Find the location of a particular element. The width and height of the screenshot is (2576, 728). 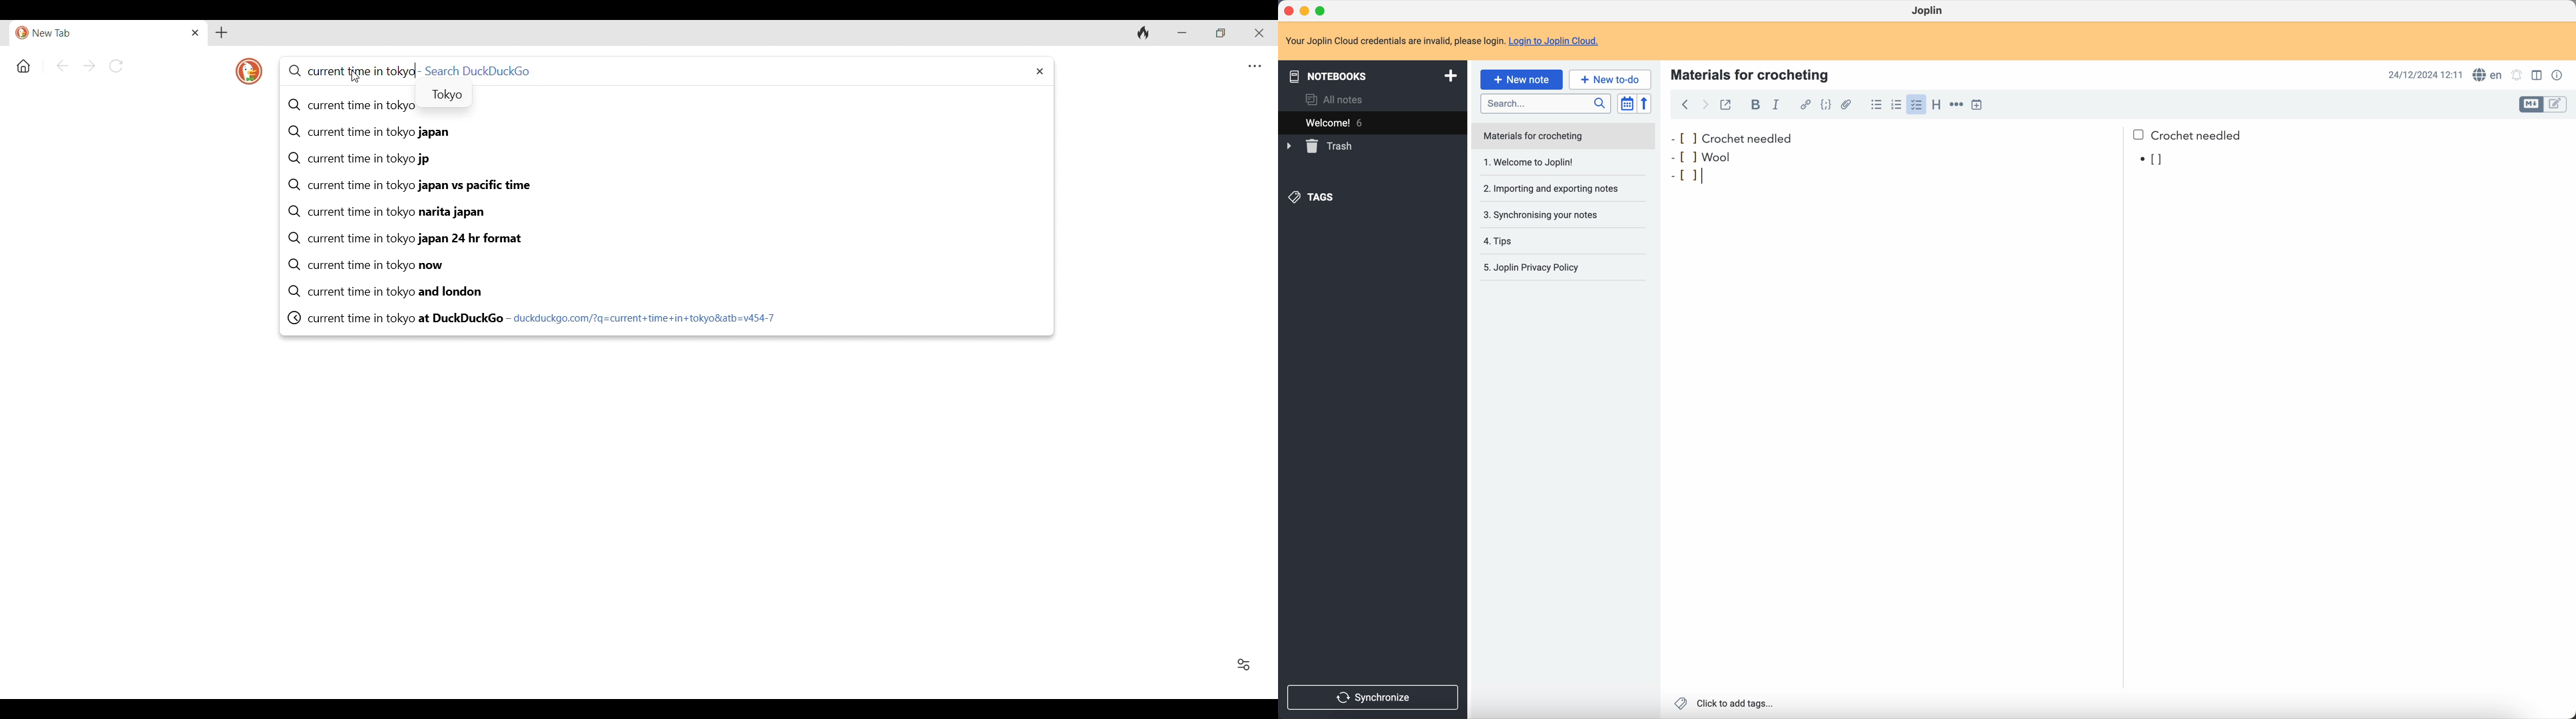

Joplin privacy policy is located at coordinates (1537, 269).